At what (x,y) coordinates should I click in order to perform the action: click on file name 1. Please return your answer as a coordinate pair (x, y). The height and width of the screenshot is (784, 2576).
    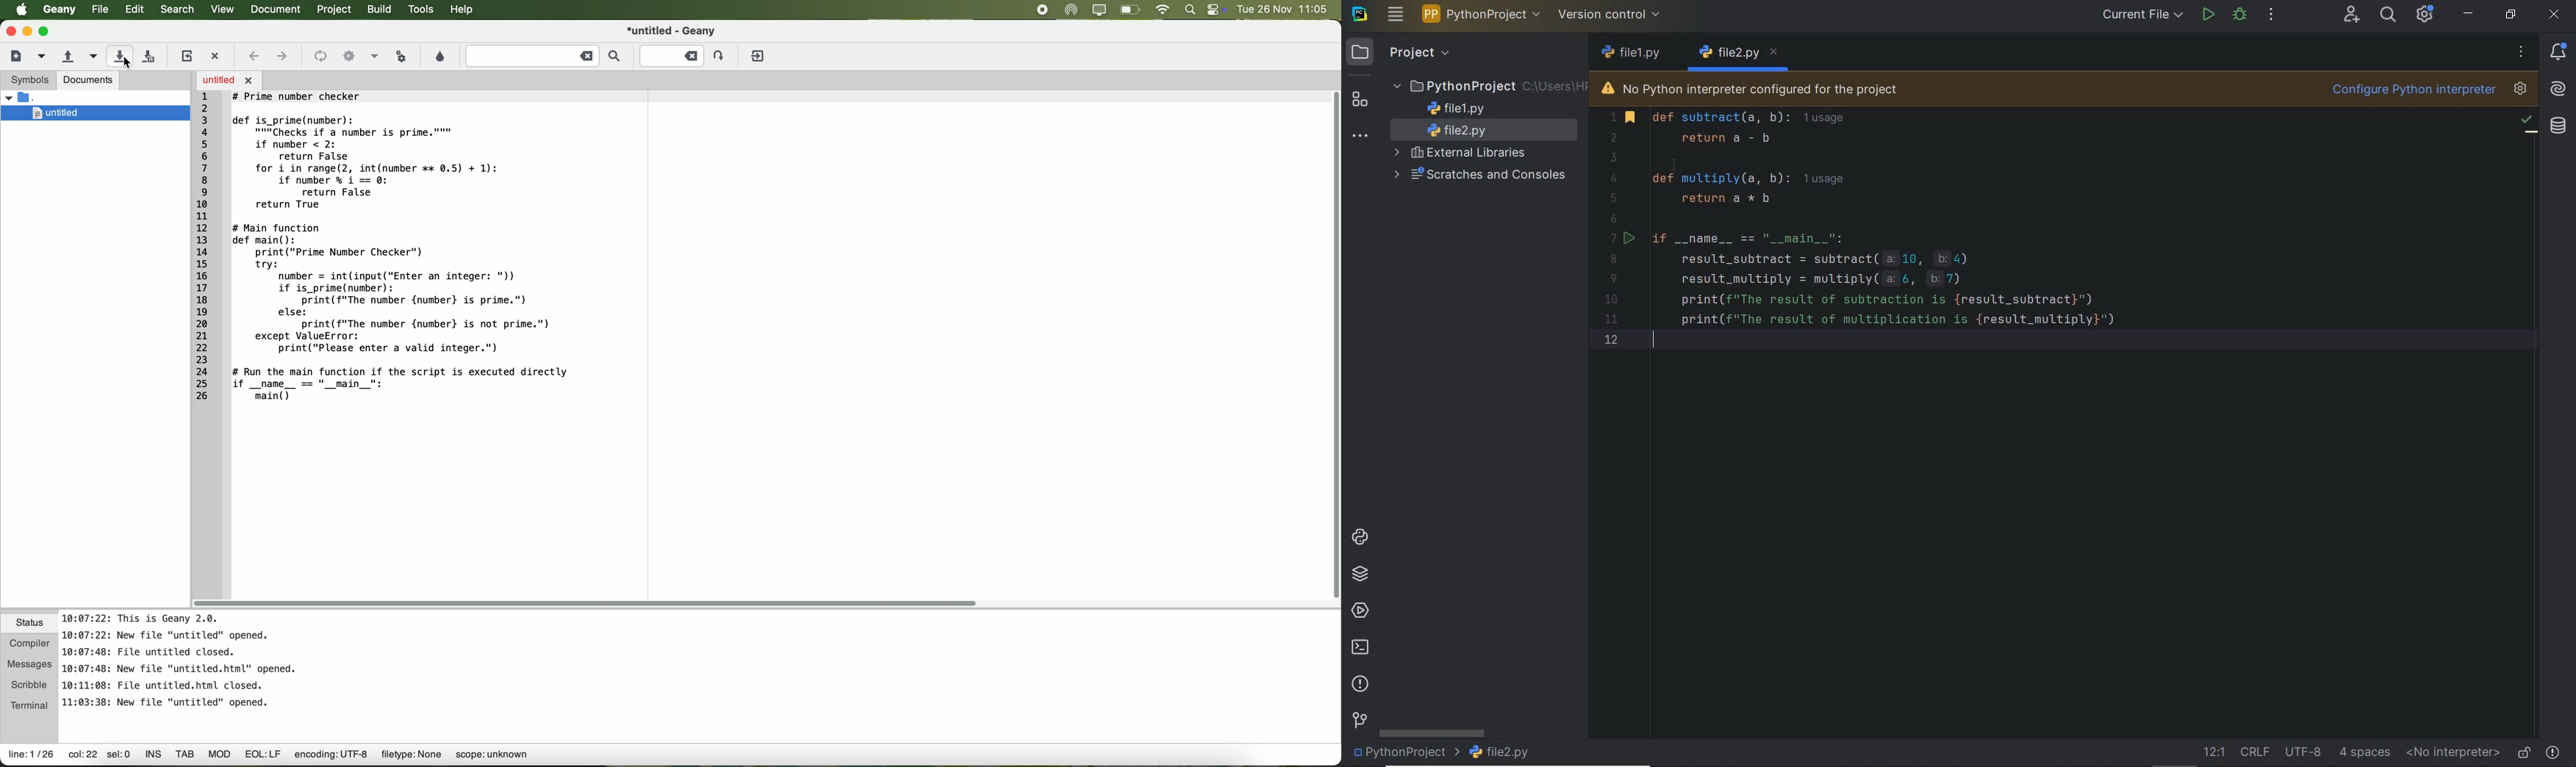
    Looking at the image, I should click on (1728, 54).